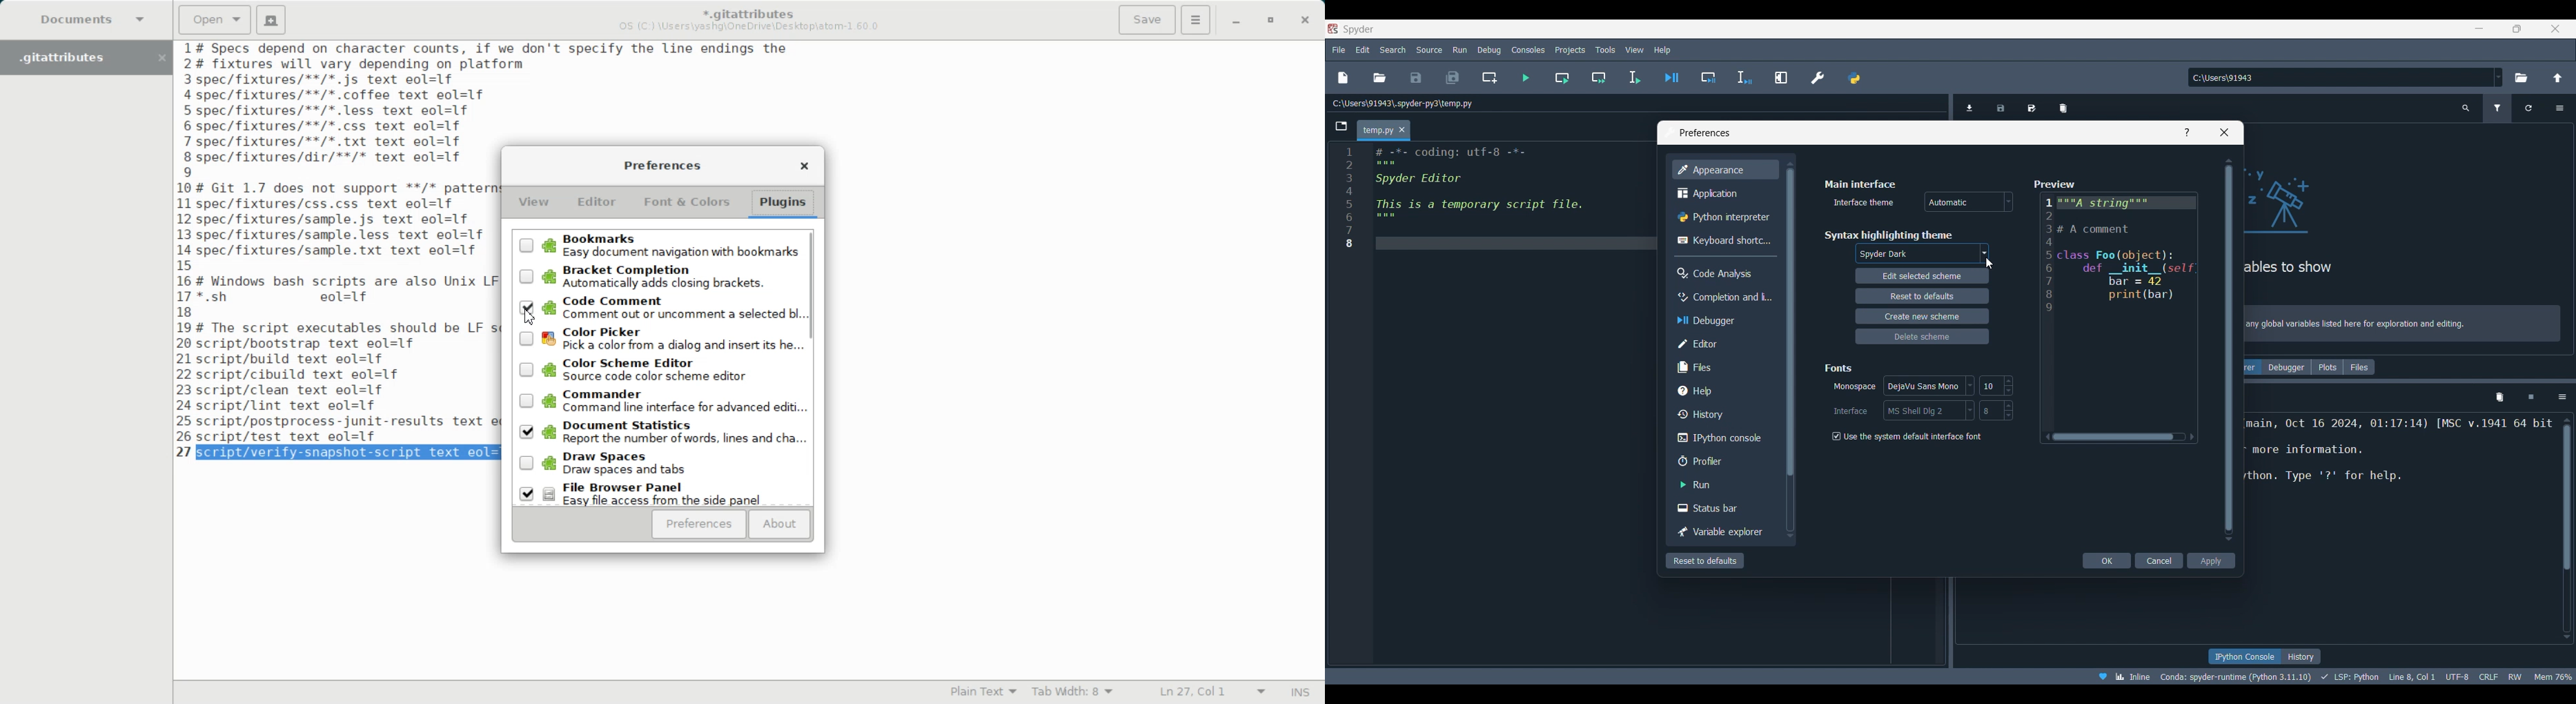  I want to click on File path, so click(1403, 103).